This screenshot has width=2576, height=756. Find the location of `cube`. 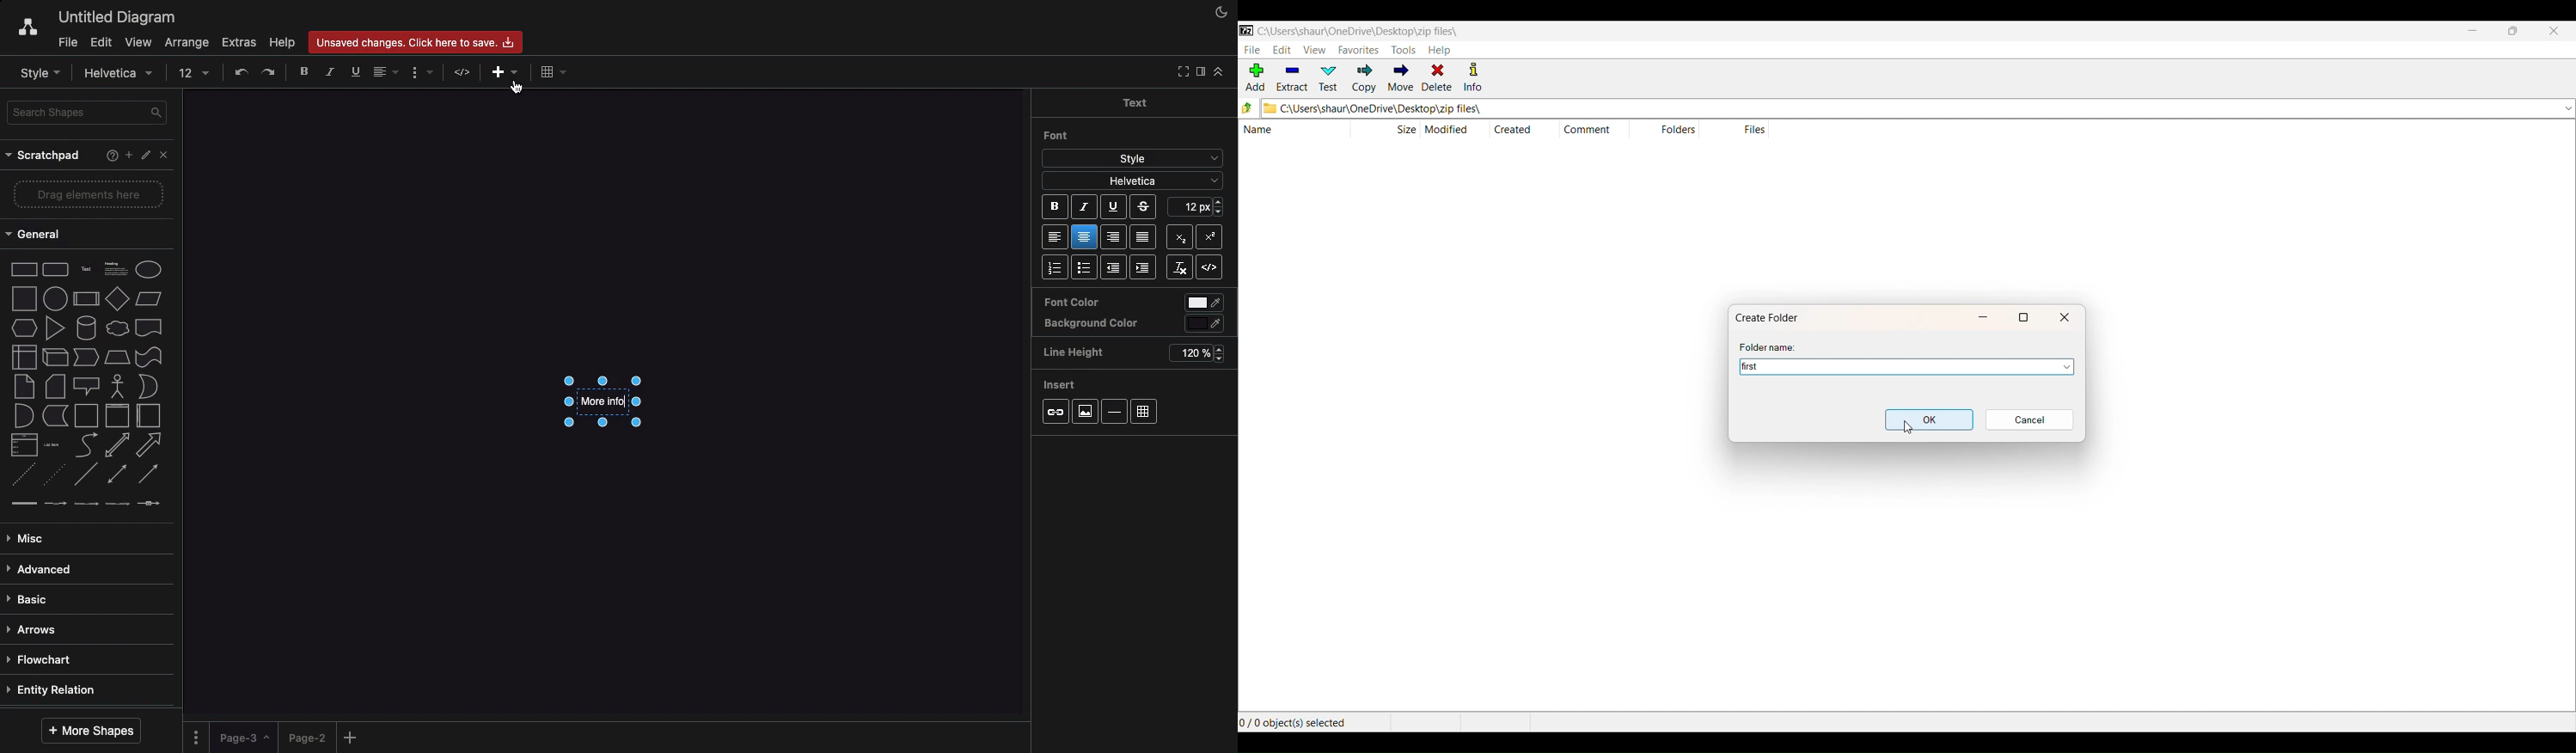

cube is located at coordinates (55, 358).